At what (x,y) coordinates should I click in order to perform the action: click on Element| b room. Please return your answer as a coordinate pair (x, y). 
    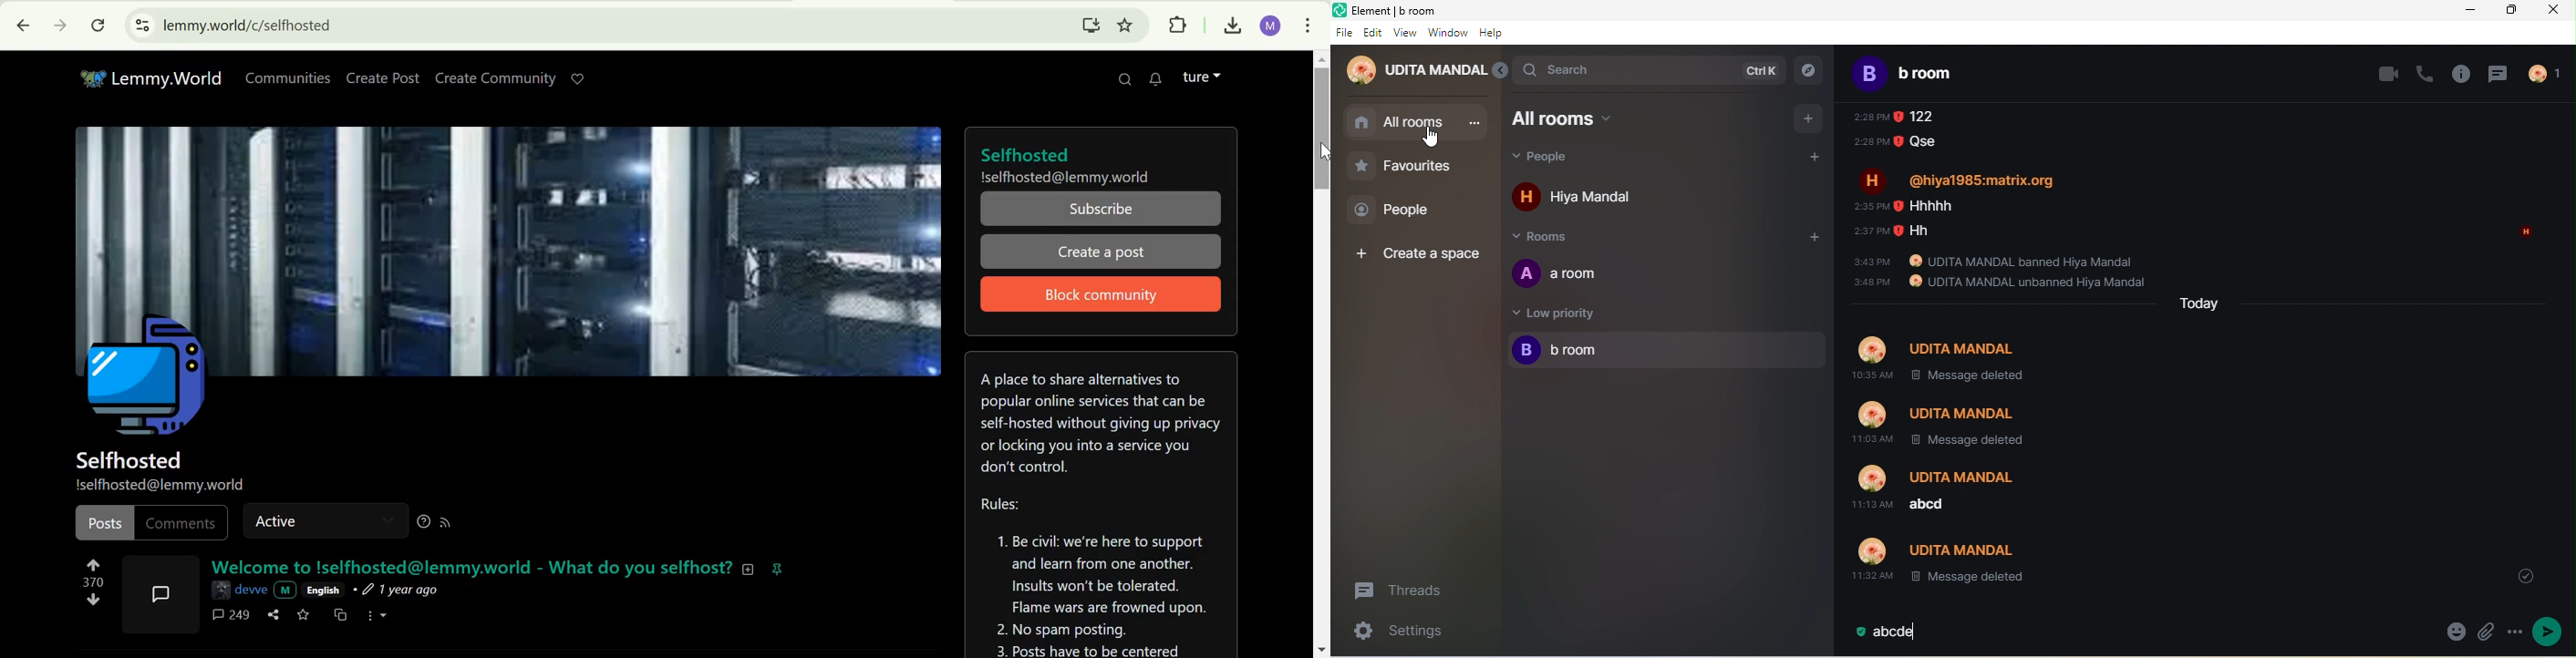
    Looking at the image, I should click on (1415, 10).